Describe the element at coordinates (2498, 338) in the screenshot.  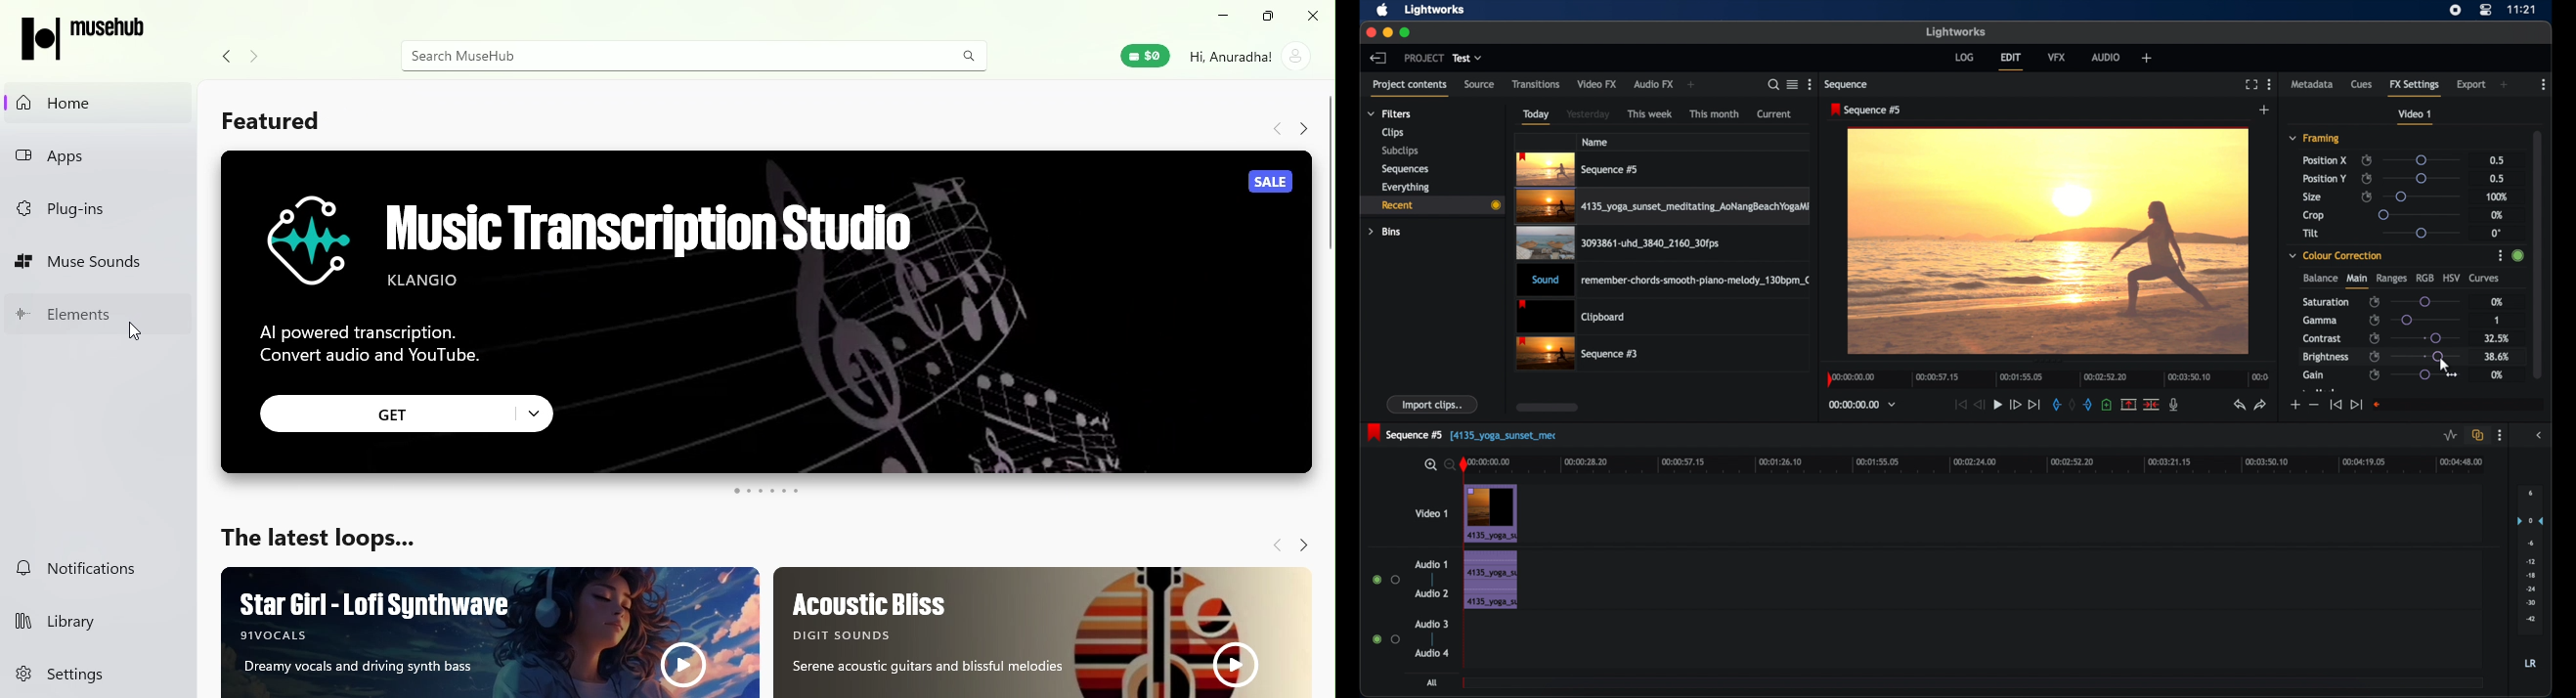
I see `32.5%` at that location.